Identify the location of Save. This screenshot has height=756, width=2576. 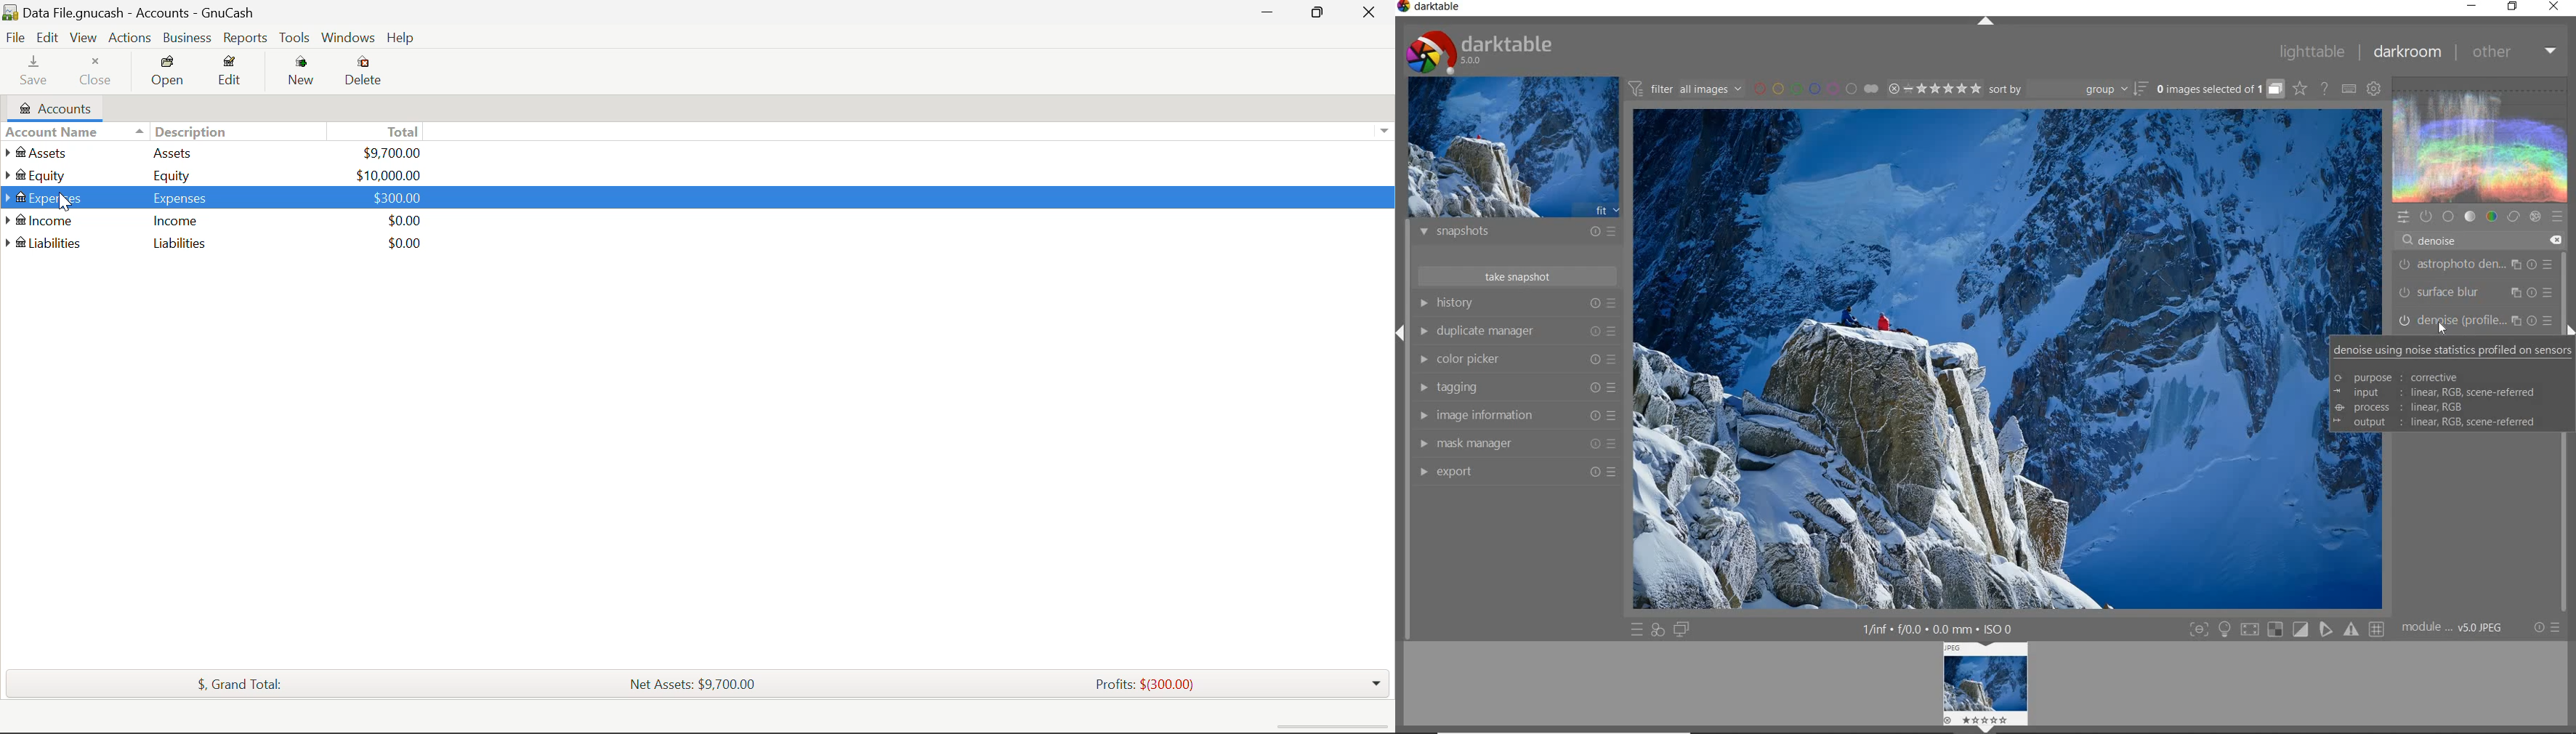
(31, 72).